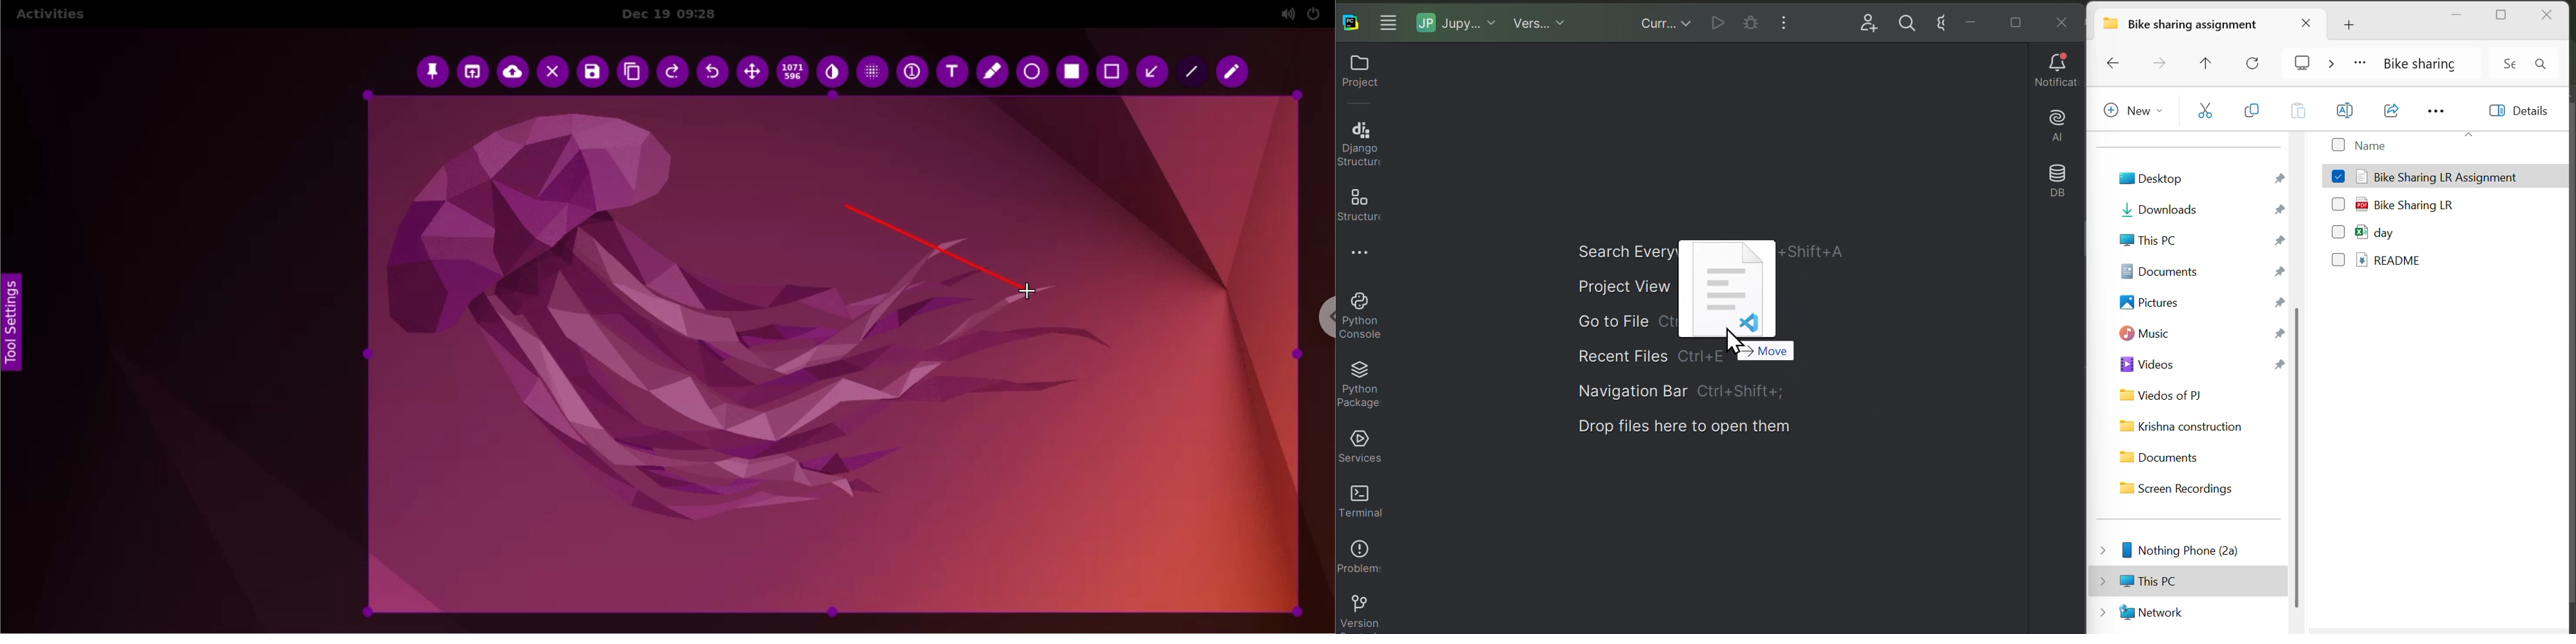 The width and height of the screenshot is (2576, 644). I want to click on Bike Sharing LR, so click(2408, 203).